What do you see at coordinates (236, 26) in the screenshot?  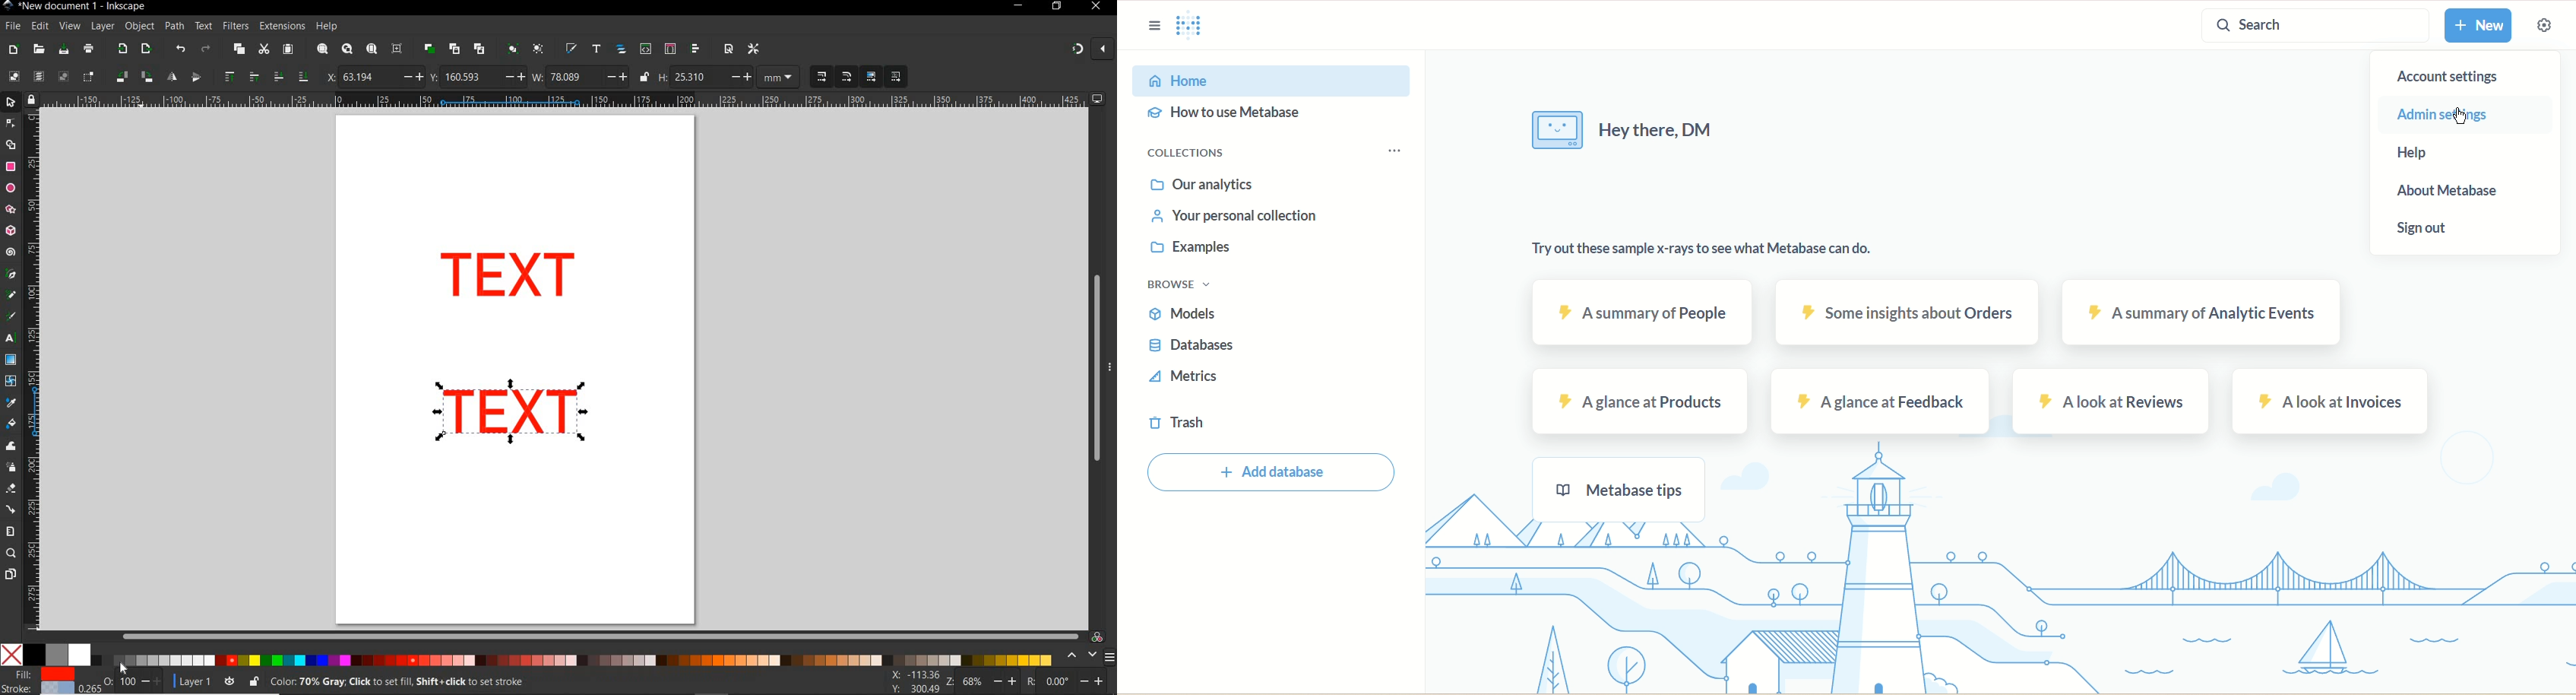 I see `filters` at bounding box center [236, 26].